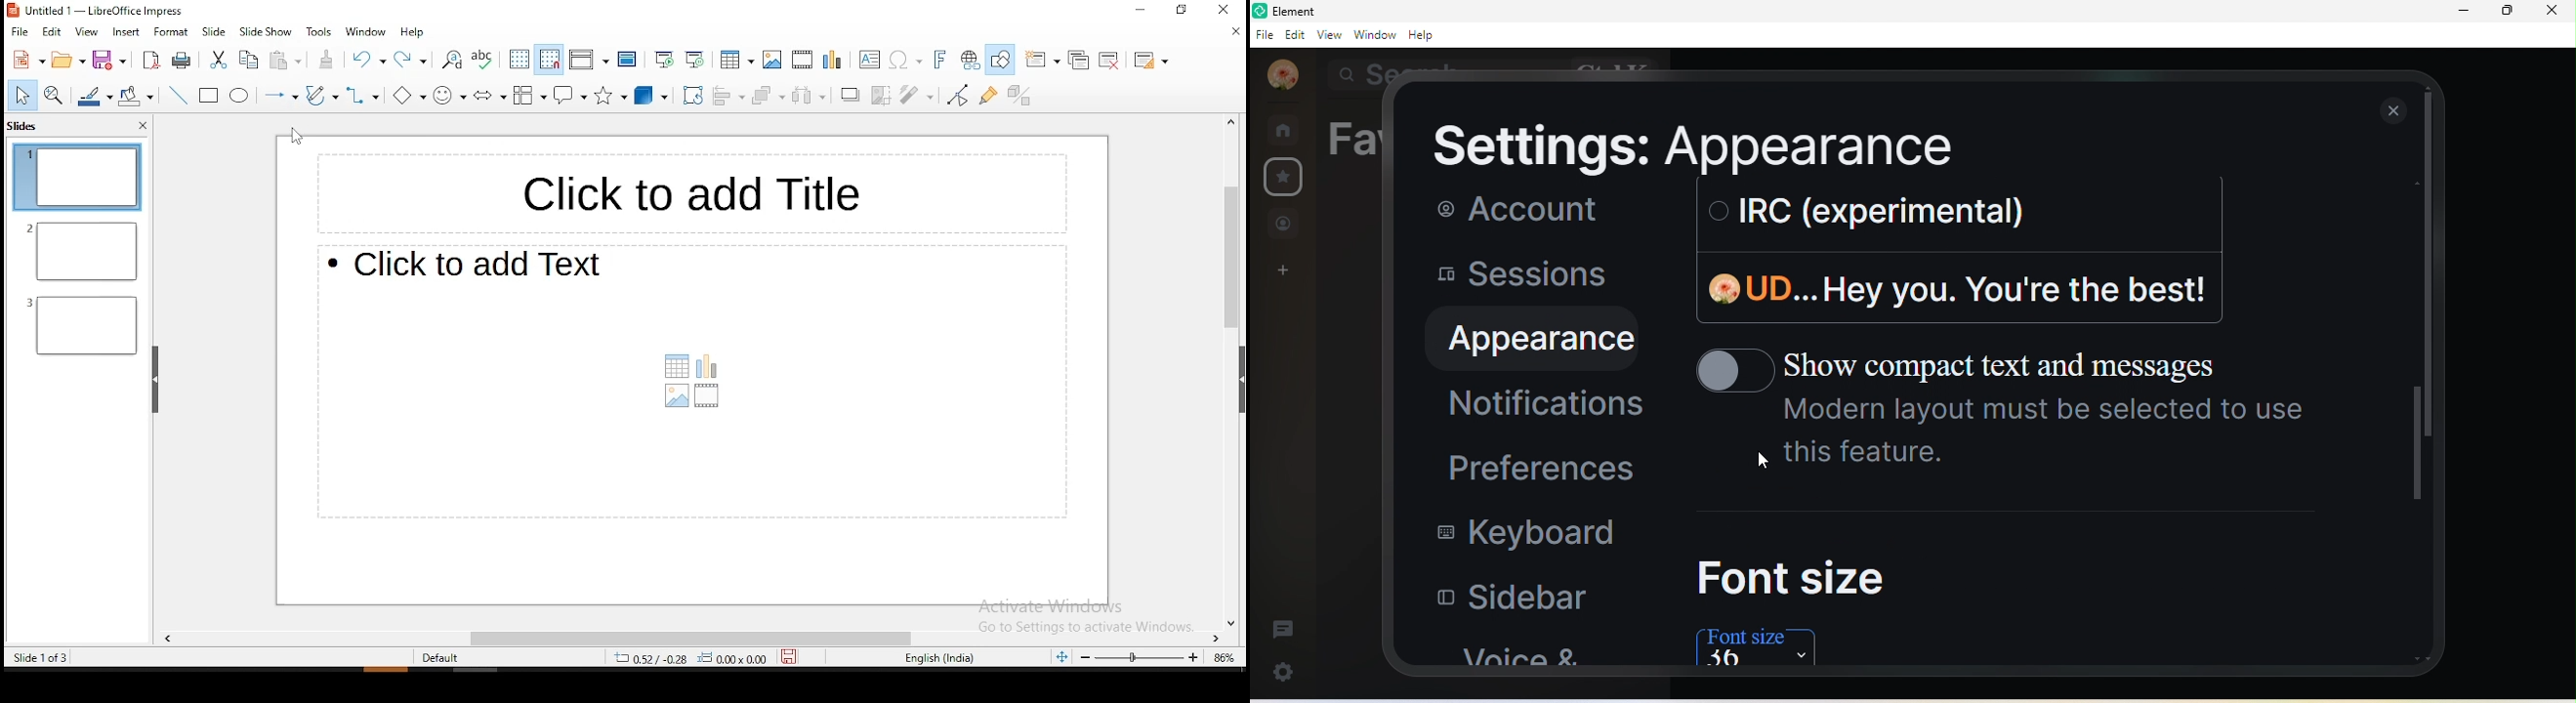 Image resolution: width=2576 pixels, height=728 pixels. I want to click on slide 1 of 3, so click(38, 657).